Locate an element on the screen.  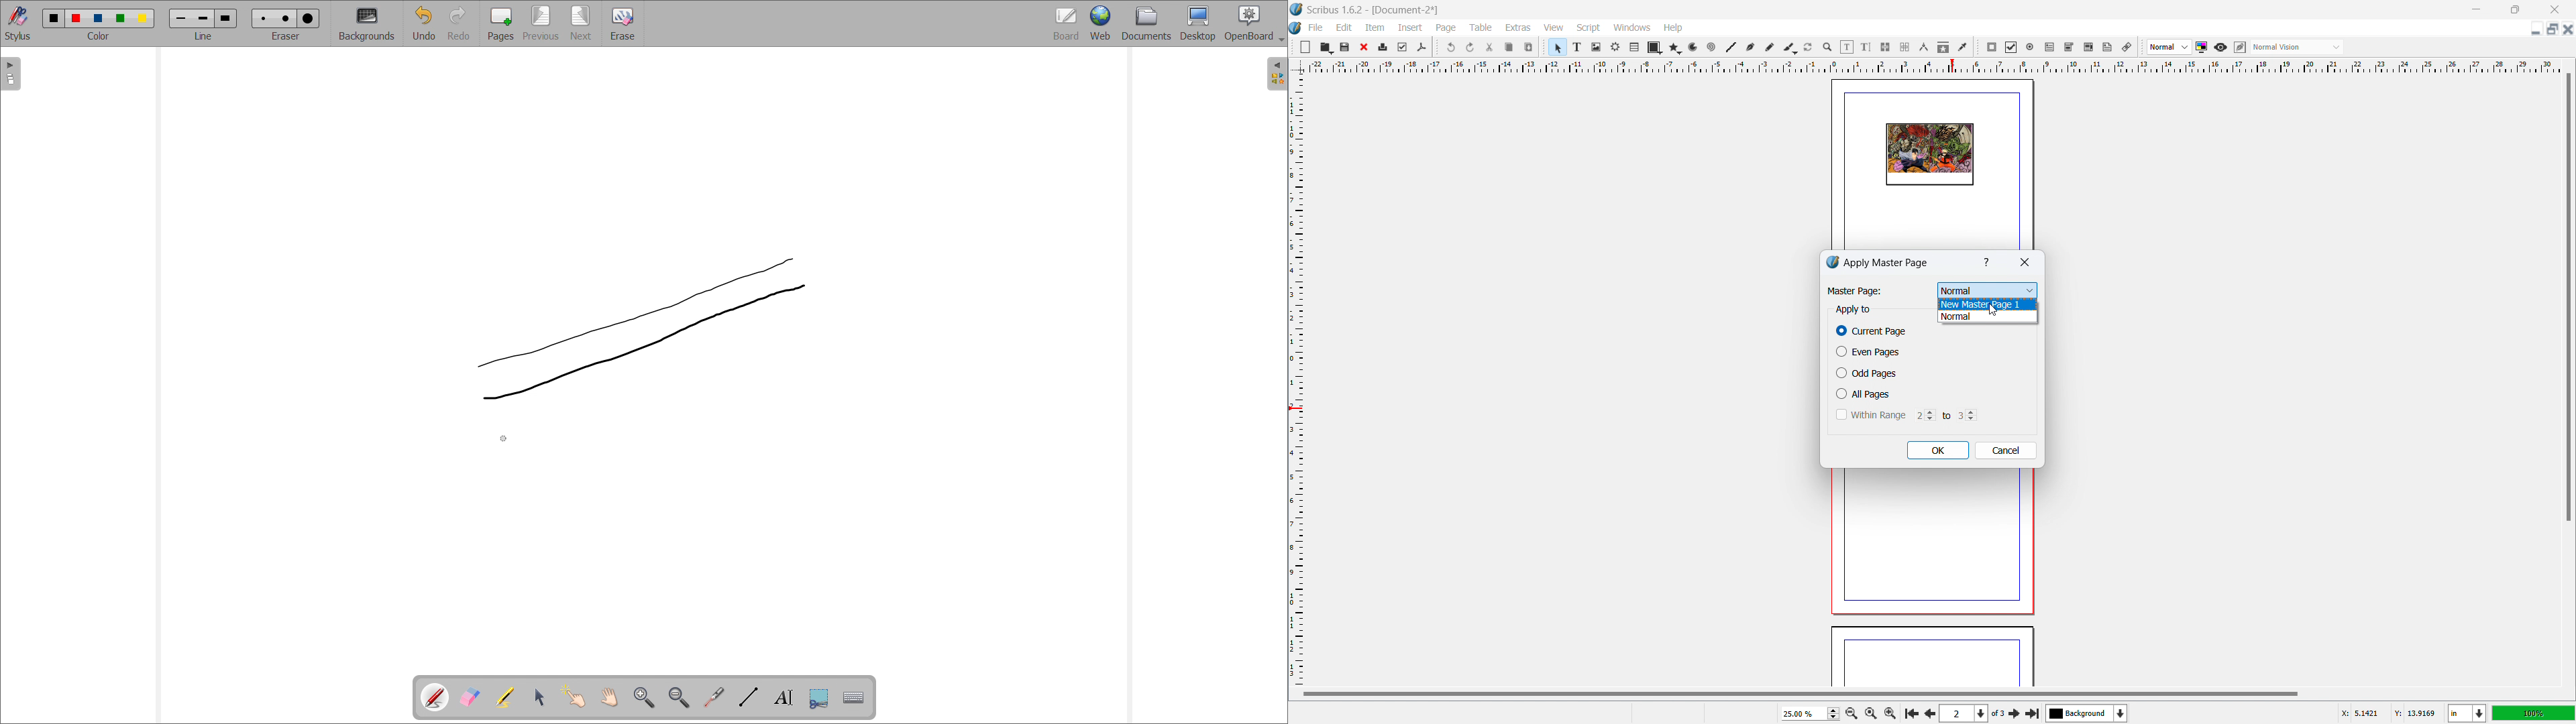
scroll page is located at coordinates (609, 697).